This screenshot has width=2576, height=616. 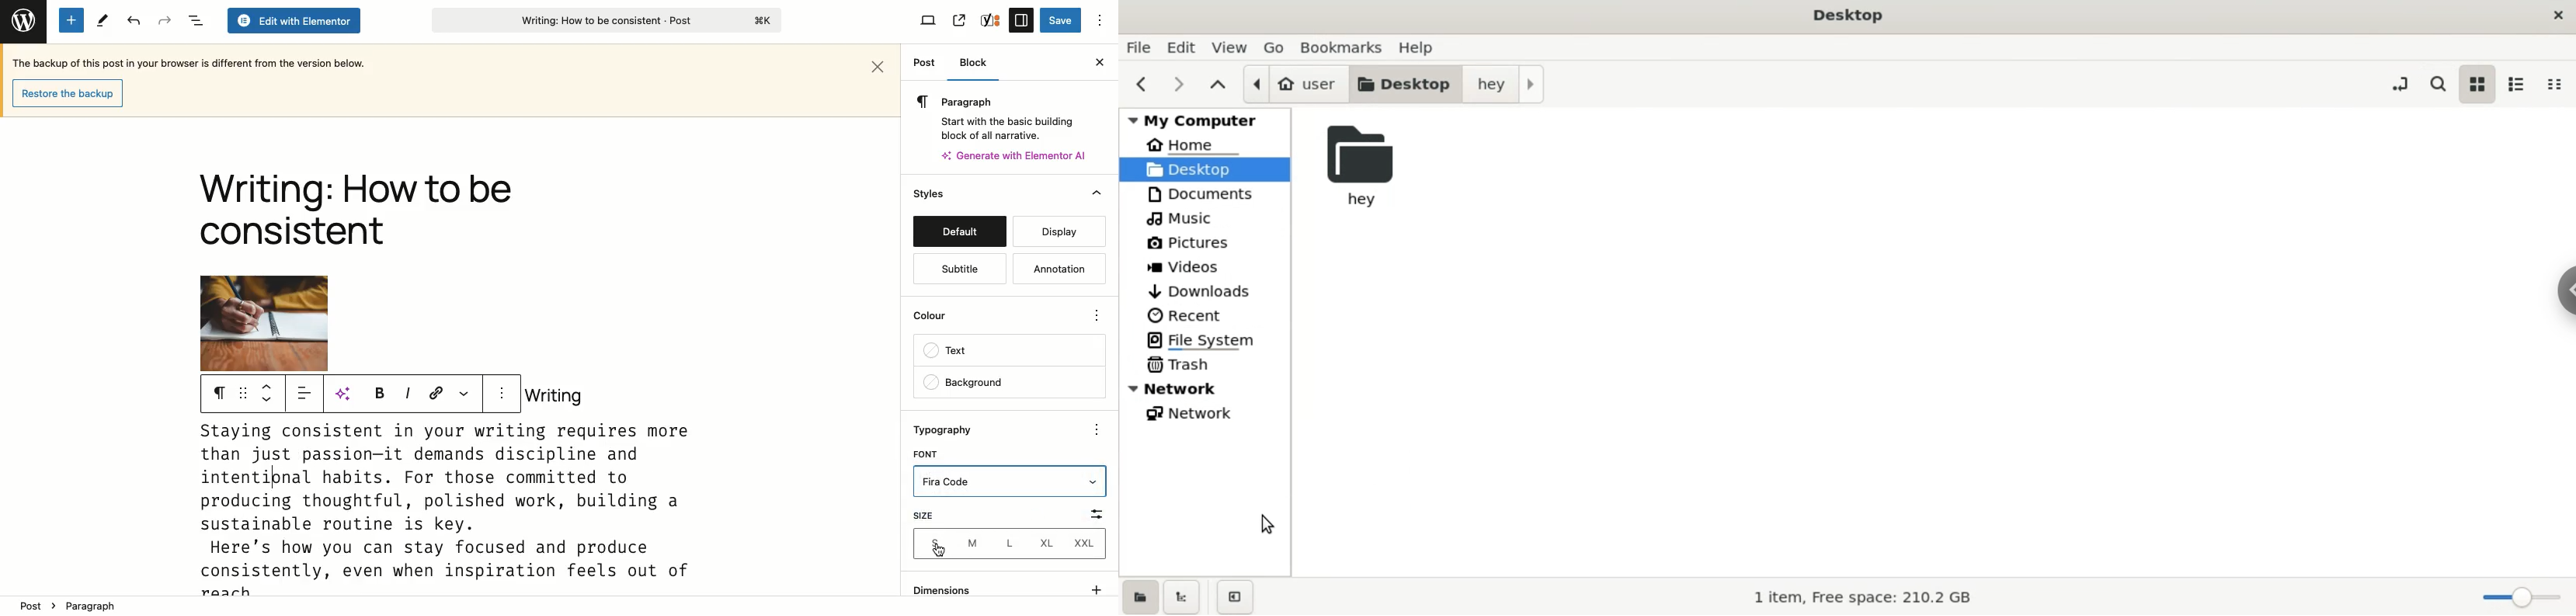 I want to click on Align, so click(x=307, y=396).